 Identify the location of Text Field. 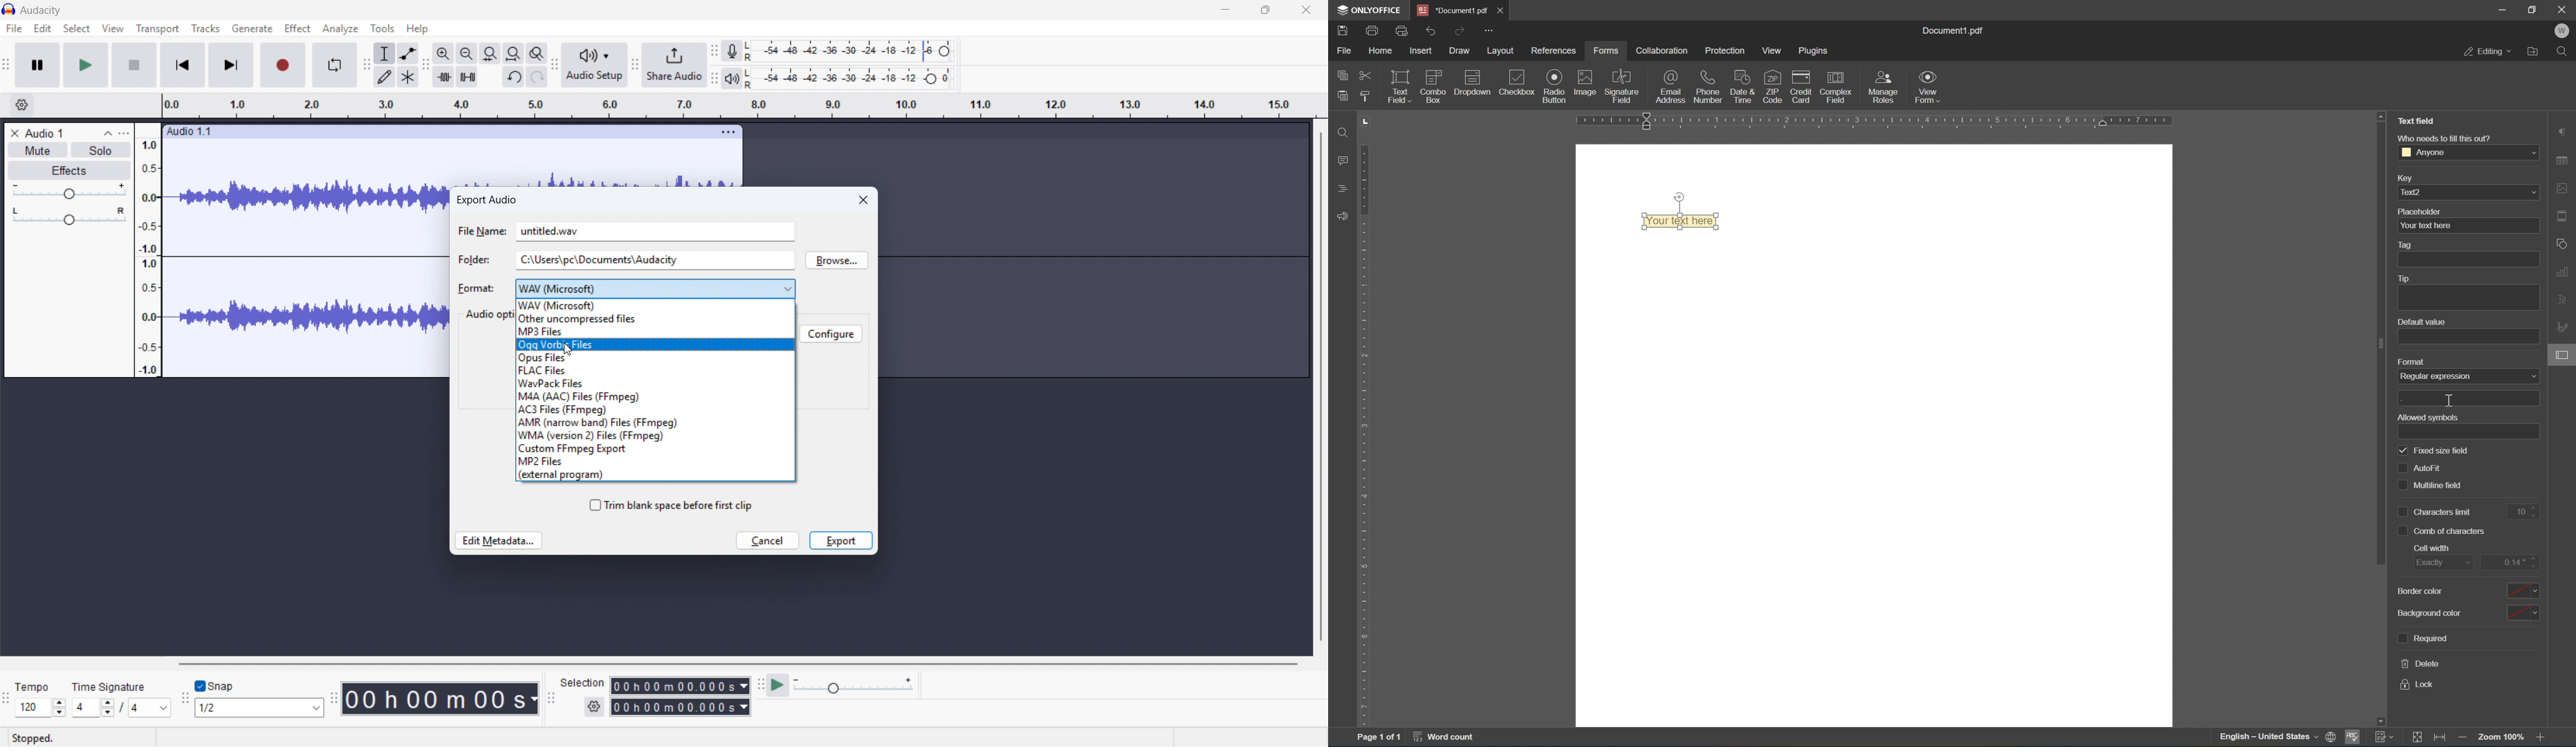
(2418, 121).